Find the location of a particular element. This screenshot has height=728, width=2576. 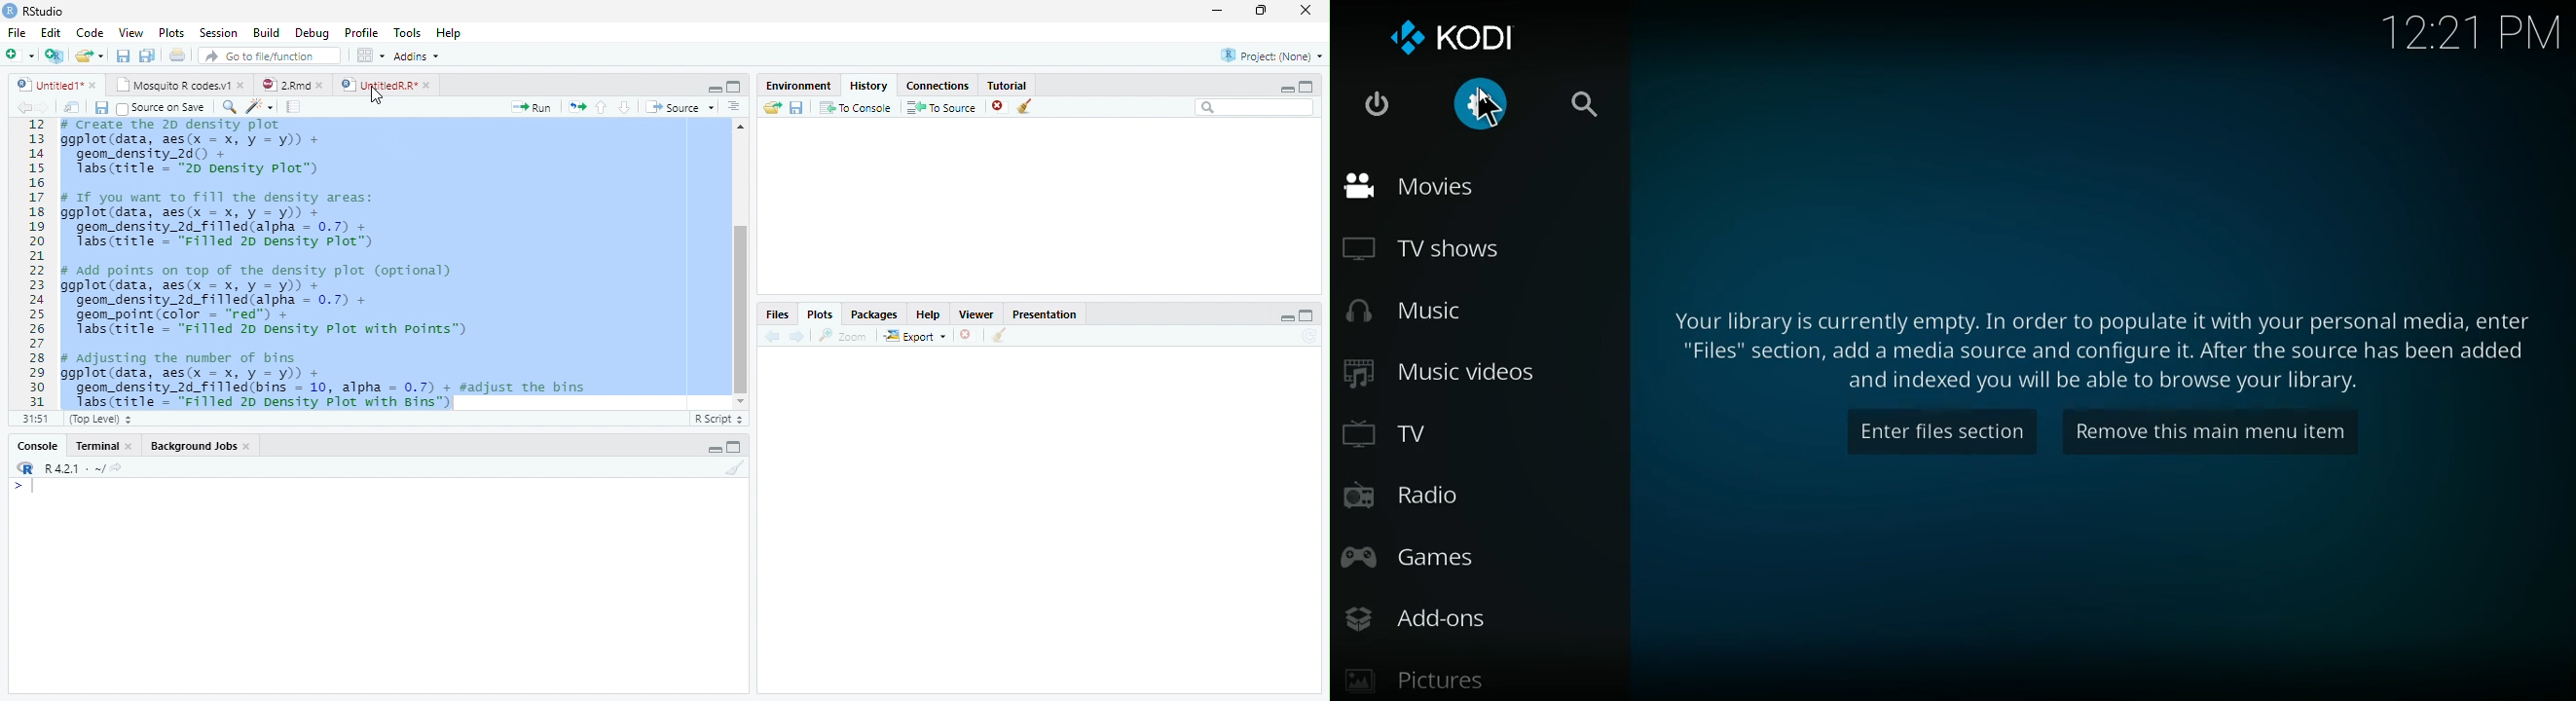

down is located at coordinates (624, 107).